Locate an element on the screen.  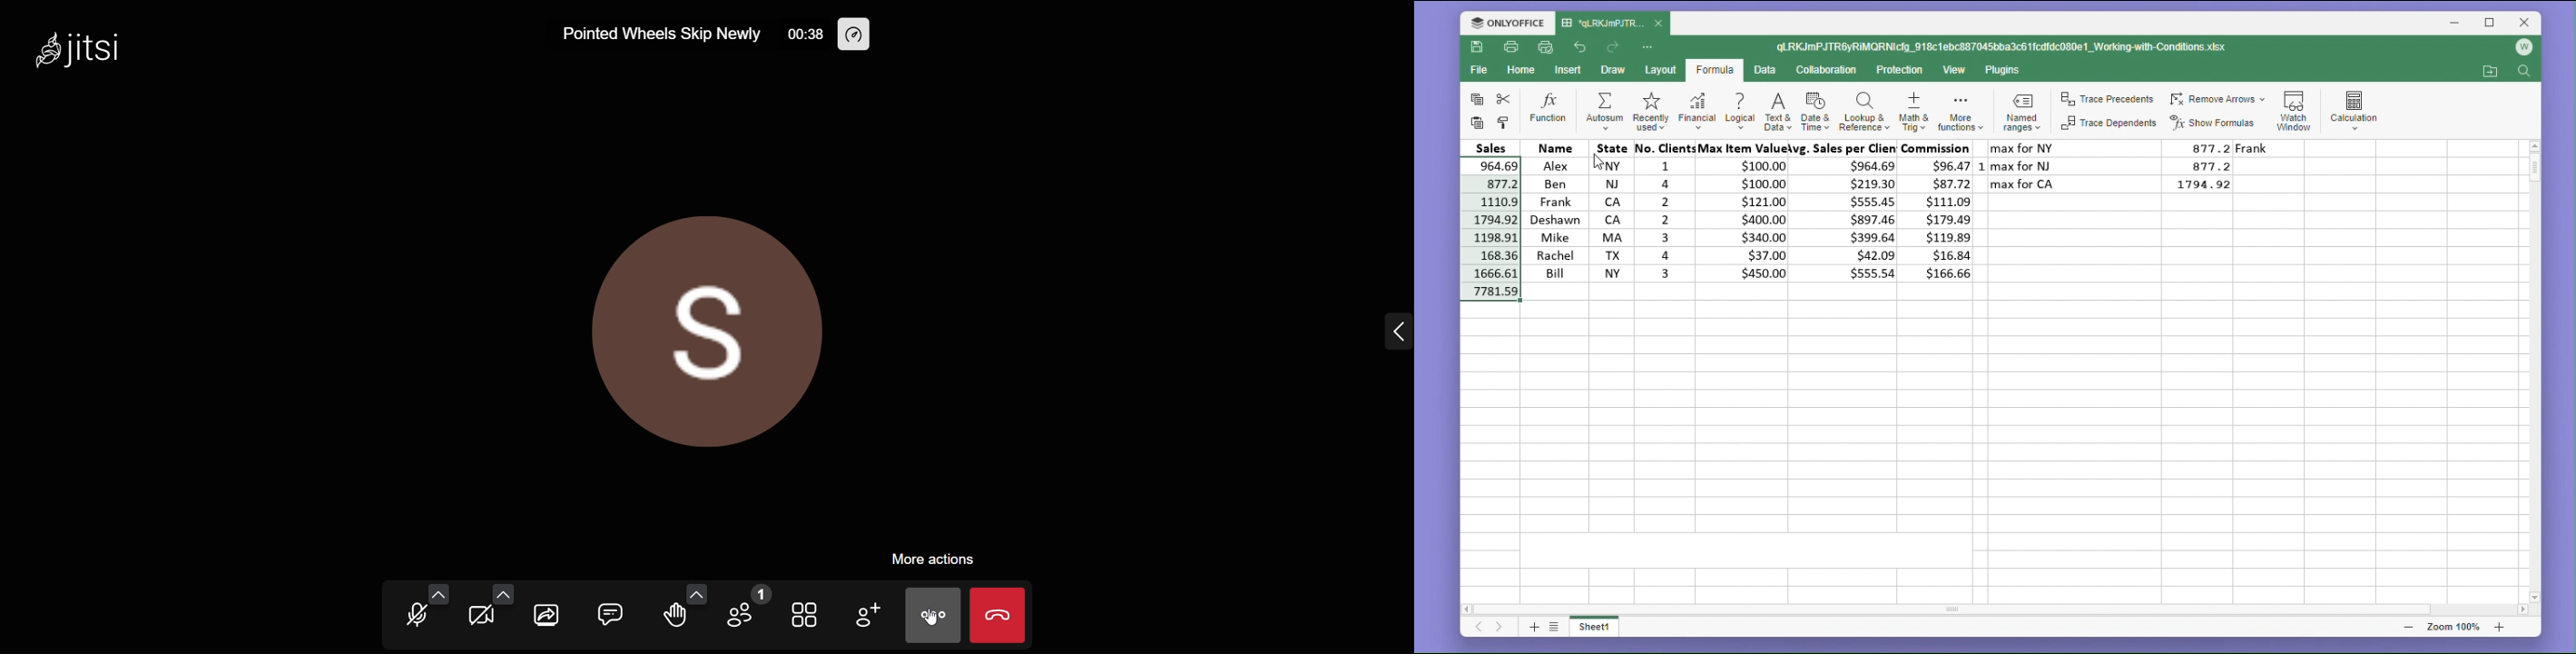
print file is located at coordinates (1512, 48).